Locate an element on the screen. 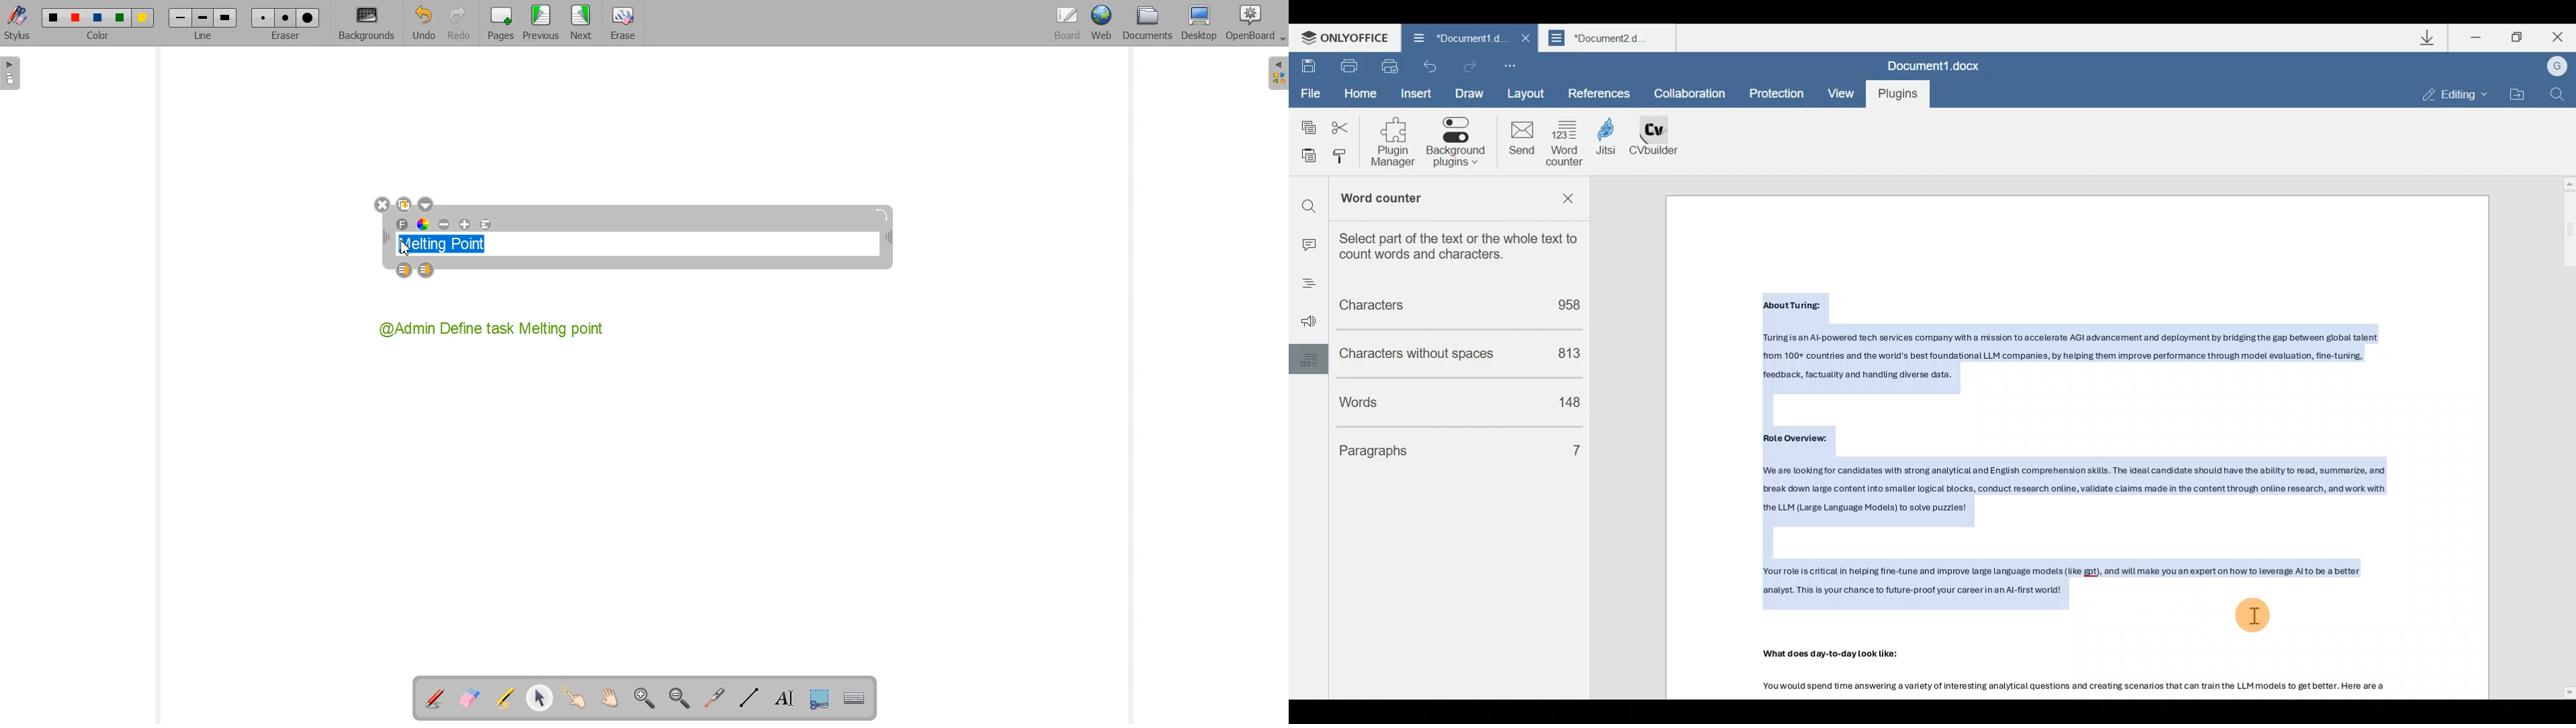 The height and width of the screenshot is (728, 2576). Layer down is located at coordinates (427, 271).